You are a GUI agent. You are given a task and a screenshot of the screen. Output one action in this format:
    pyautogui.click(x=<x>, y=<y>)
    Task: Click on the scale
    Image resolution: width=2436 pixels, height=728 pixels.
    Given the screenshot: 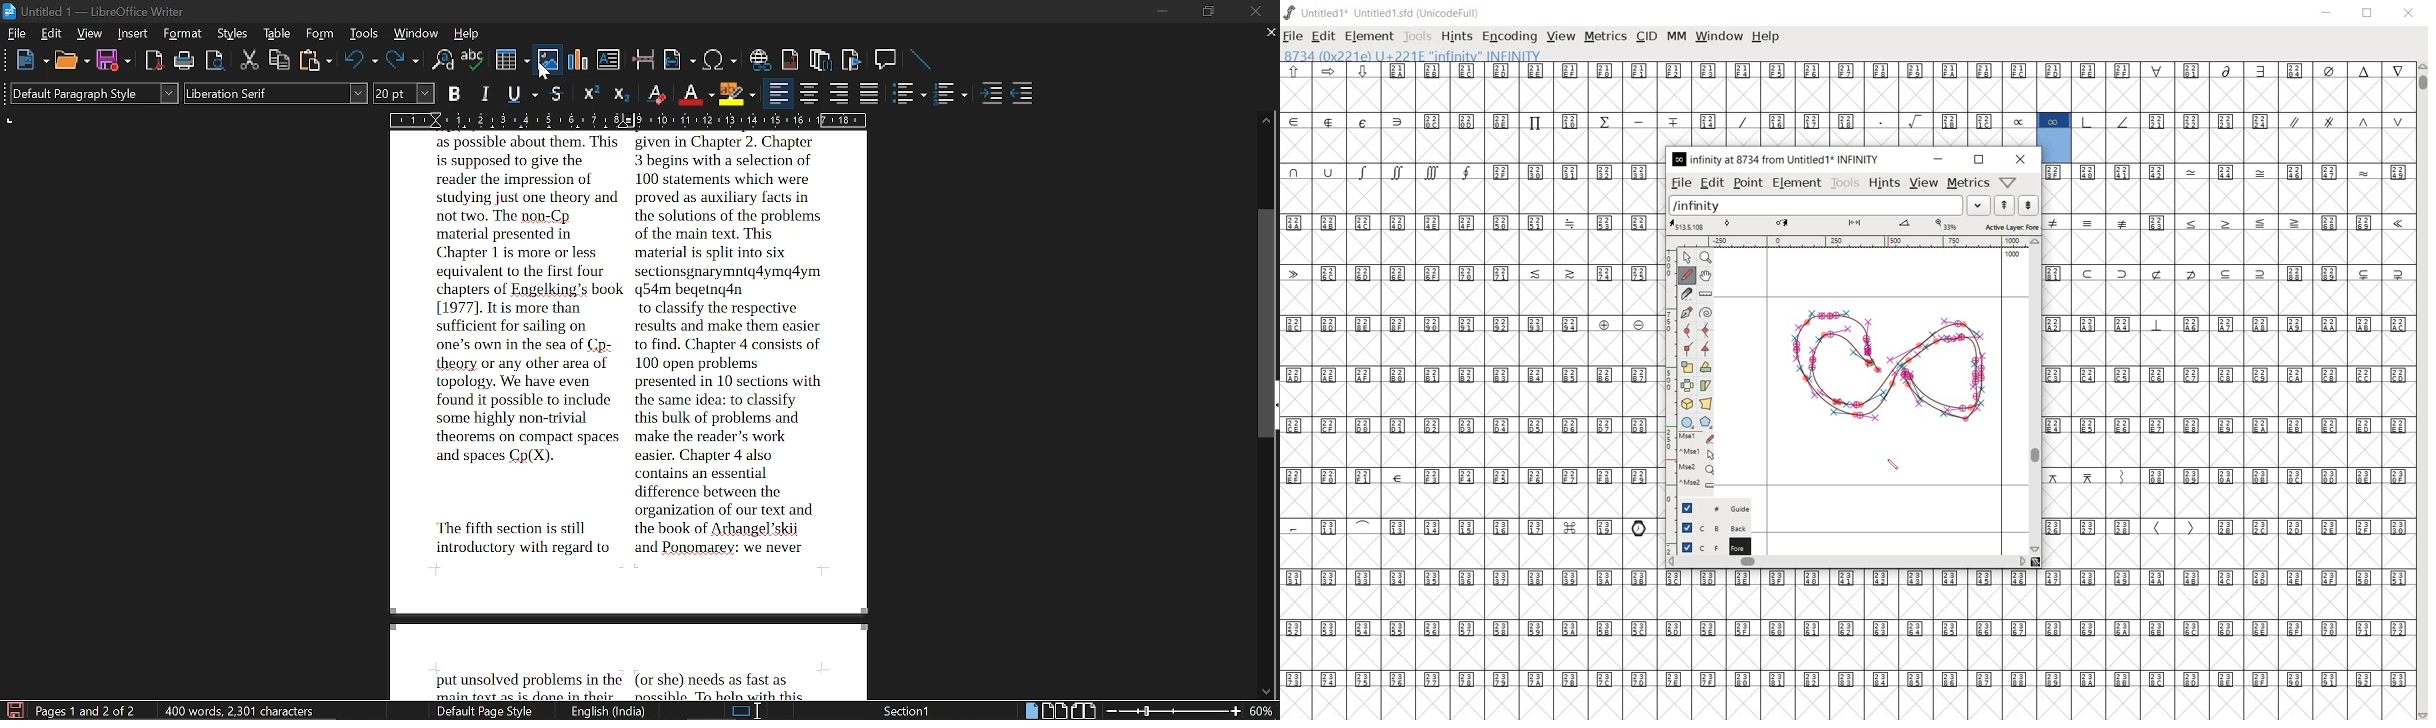 What is the action you would take?
    pyautogui.click(x=630, y=120)
    